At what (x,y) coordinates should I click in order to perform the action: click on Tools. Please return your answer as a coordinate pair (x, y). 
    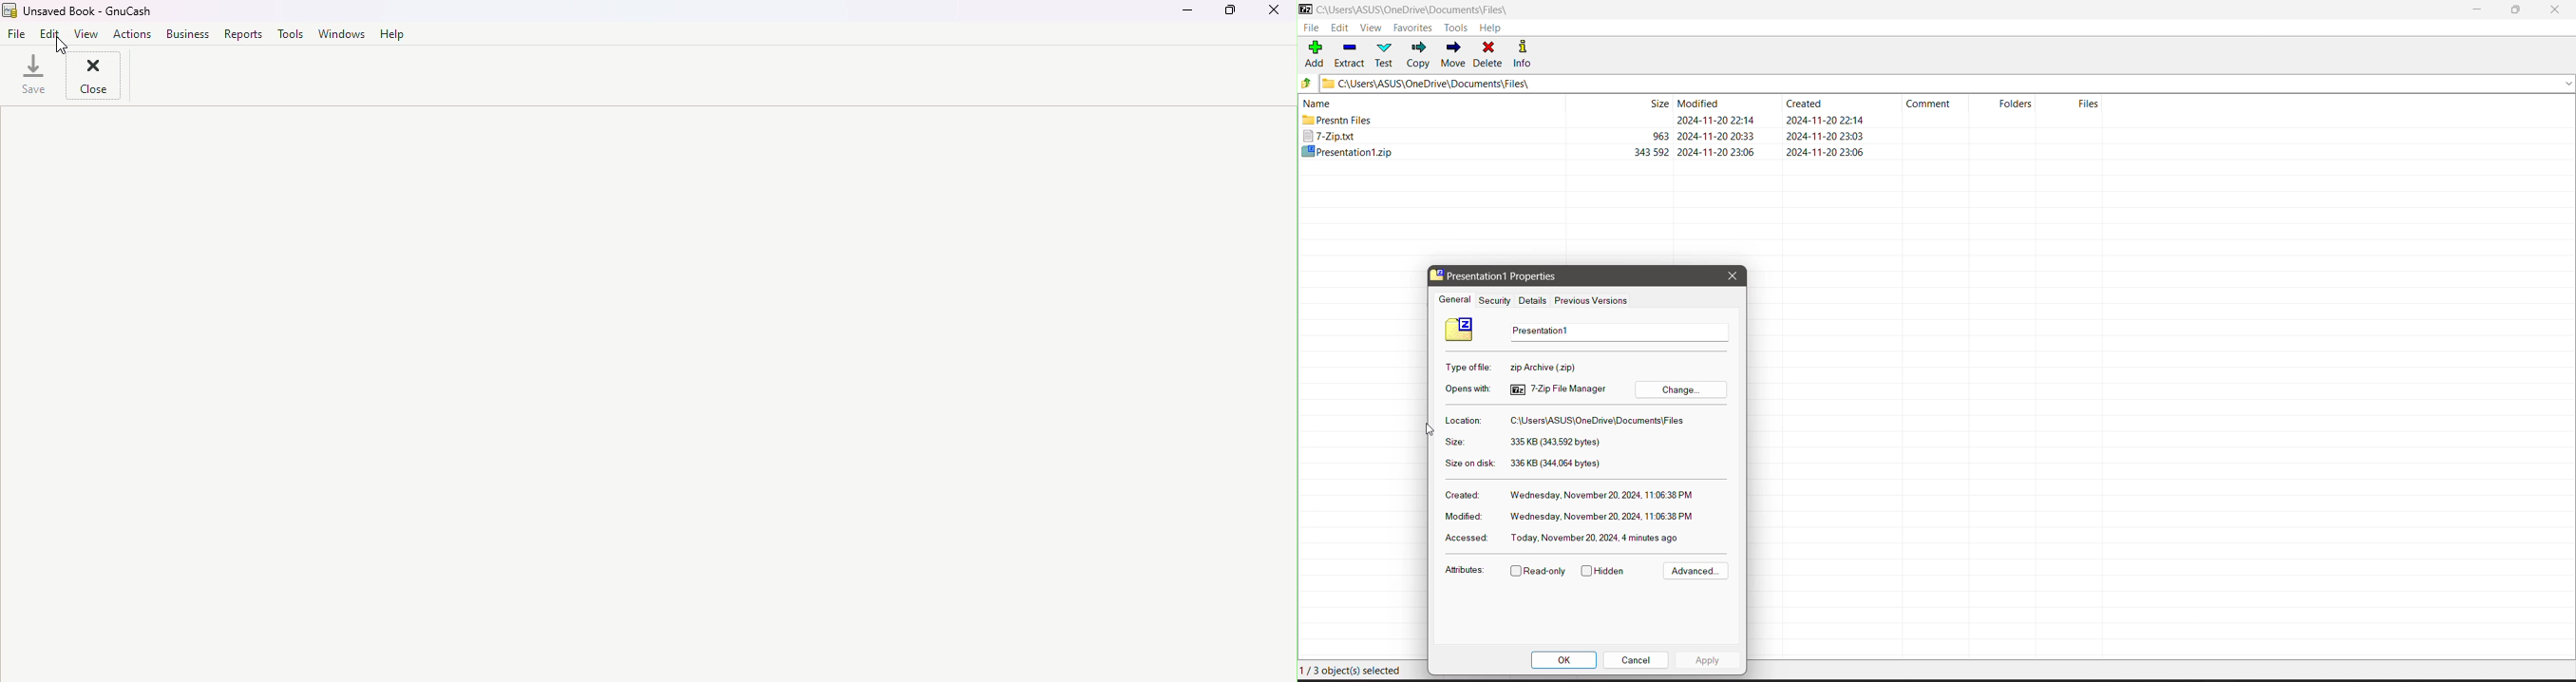
    Looking at the image, I should click on (1458, 27).